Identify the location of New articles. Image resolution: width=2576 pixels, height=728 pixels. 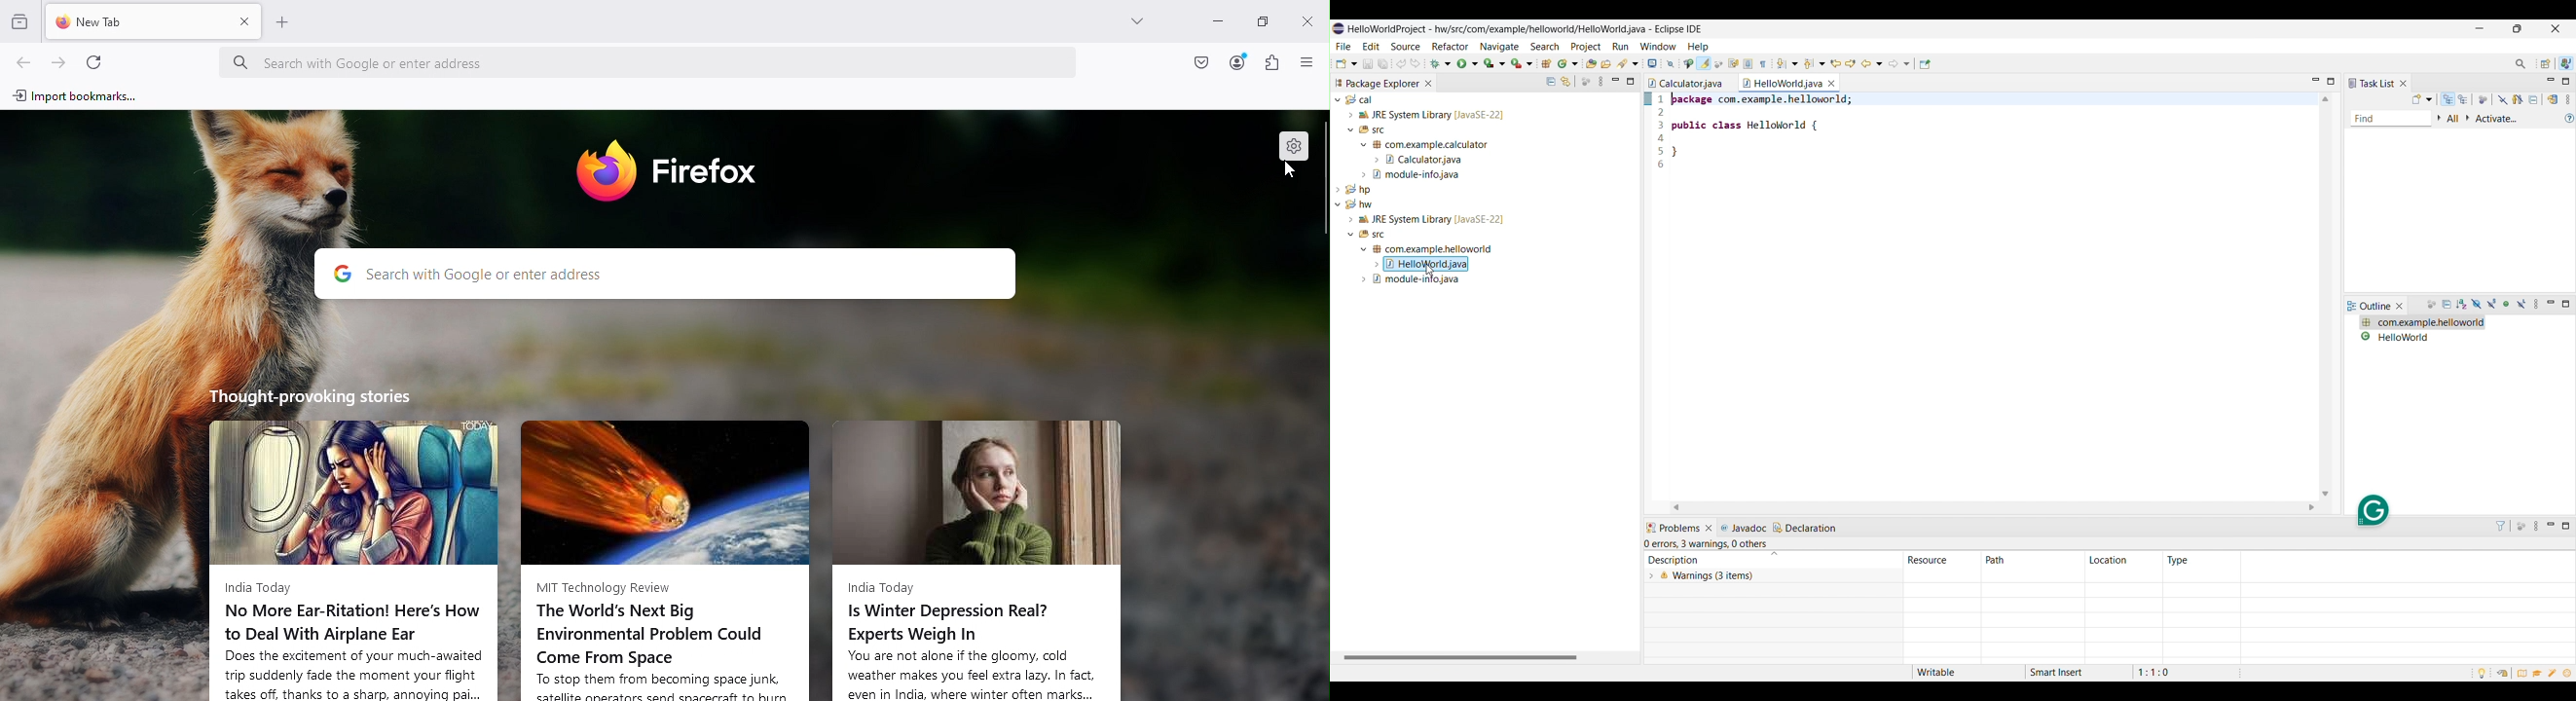
(353, 542).